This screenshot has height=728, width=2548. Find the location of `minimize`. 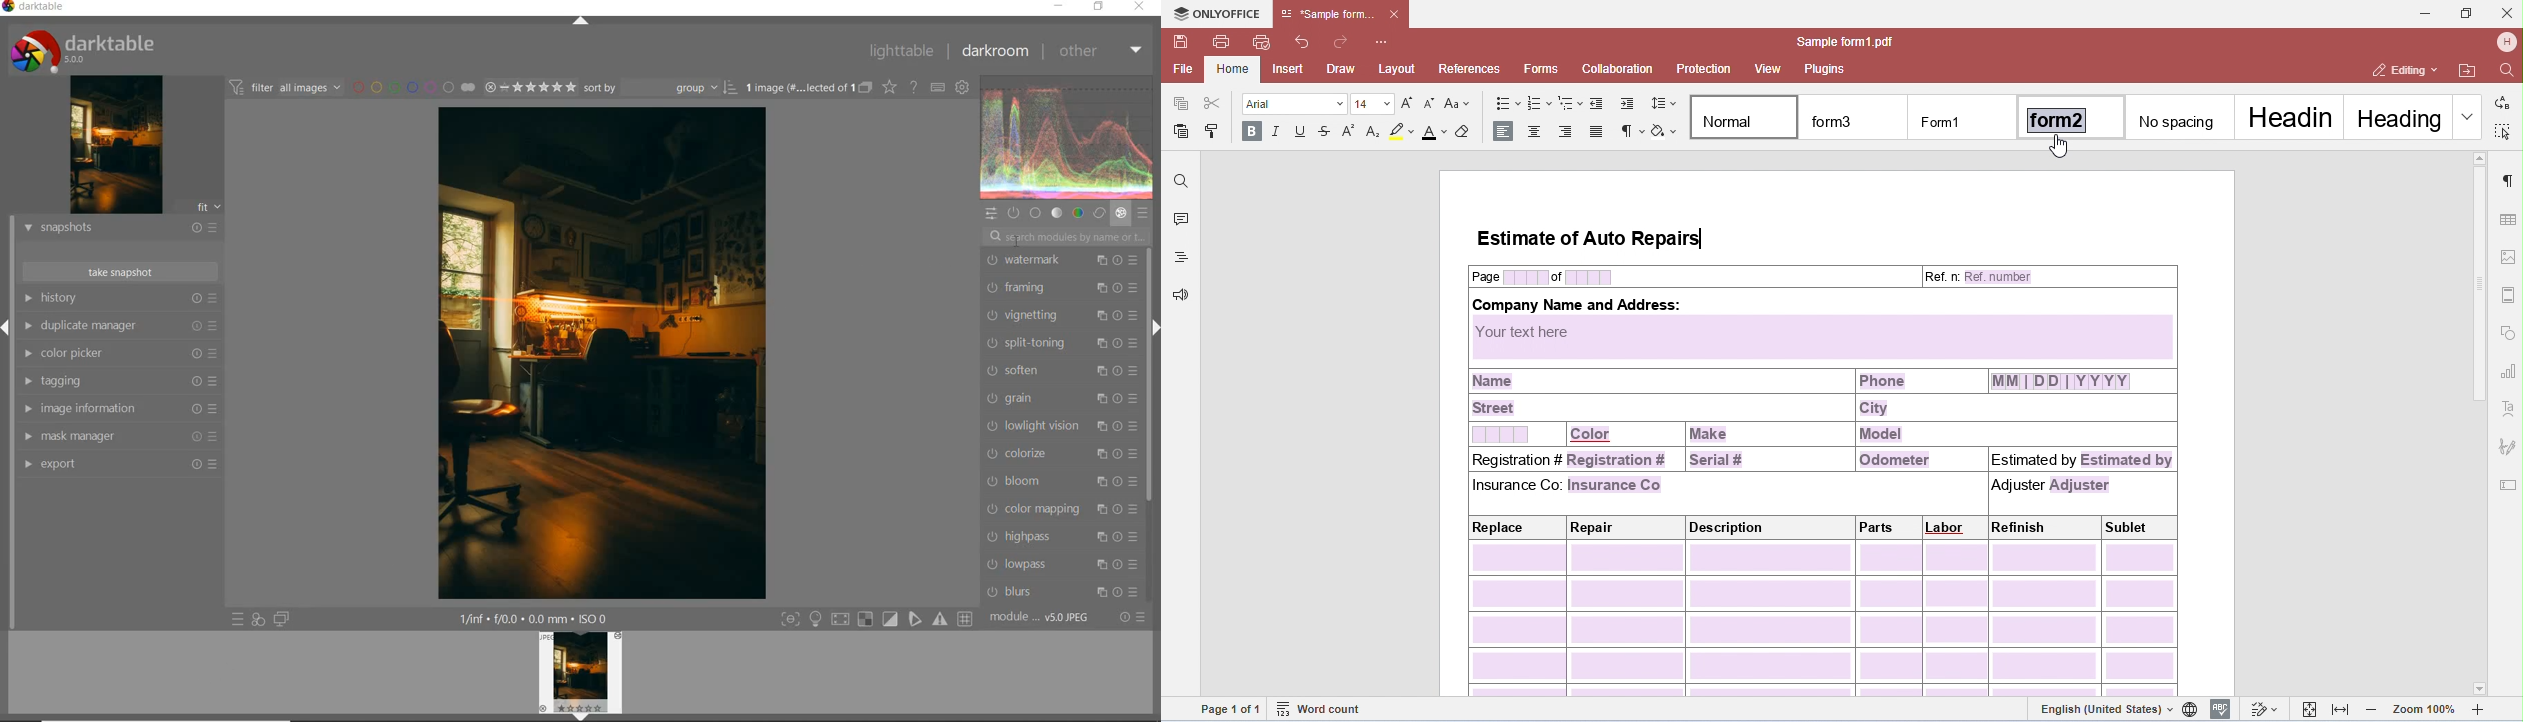

minimize is located at coordinates (1059, 7).